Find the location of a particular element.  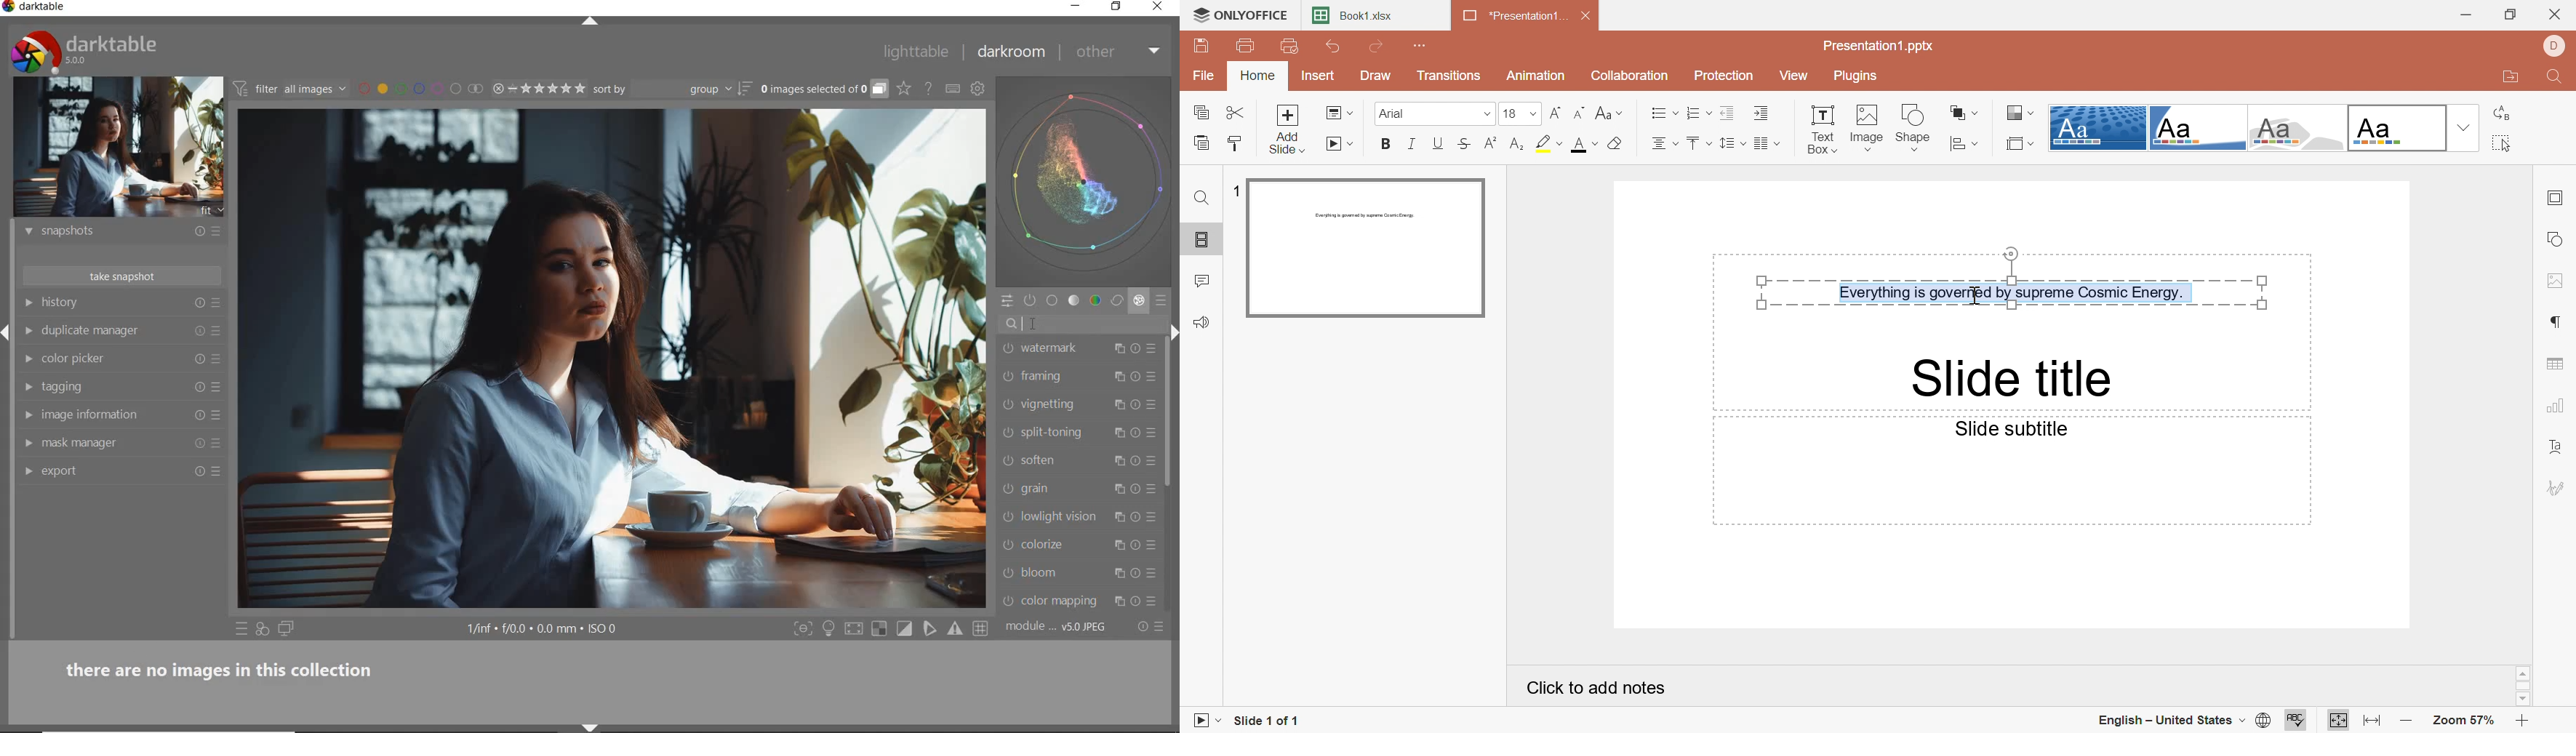

'framing' is switched off is located at coordinates (1008, 376).